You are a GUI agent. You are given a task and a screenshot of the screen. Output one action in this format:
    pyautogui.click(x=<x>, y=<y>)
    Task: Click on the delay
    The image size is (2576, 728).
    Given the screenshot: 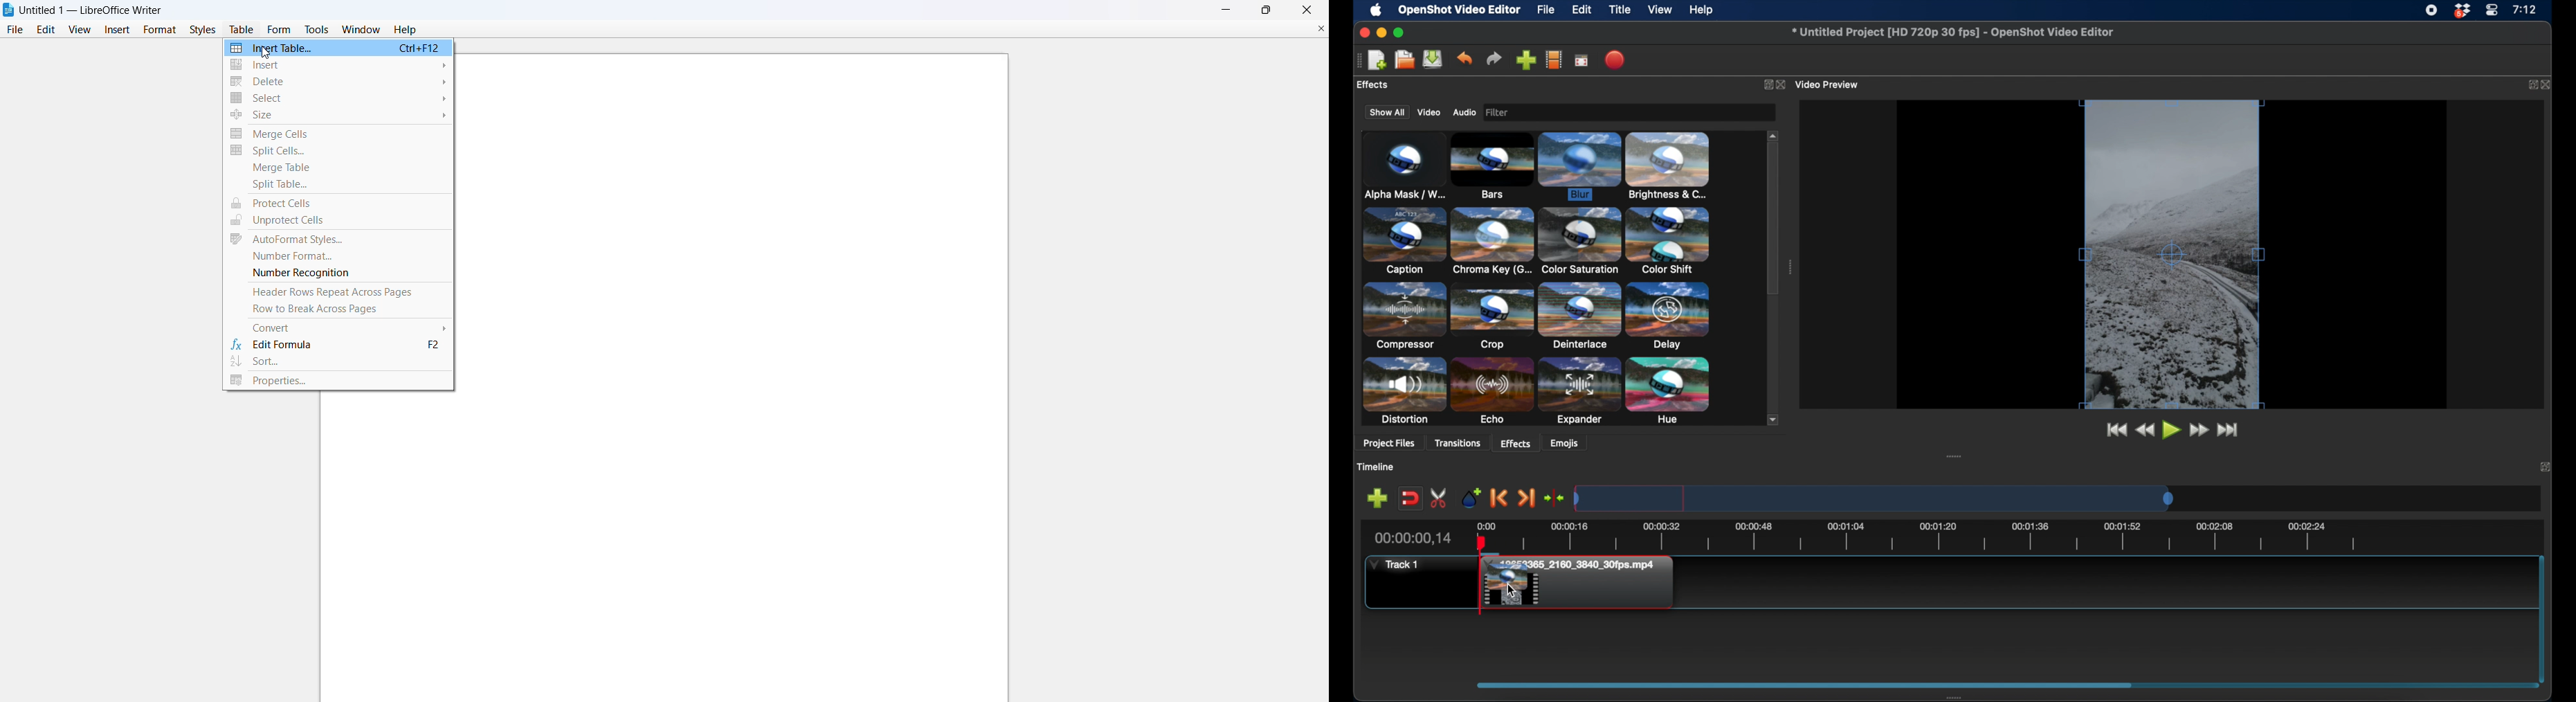 What is the action you would take?
    pyautogui.click(x=1668, y=315)
    